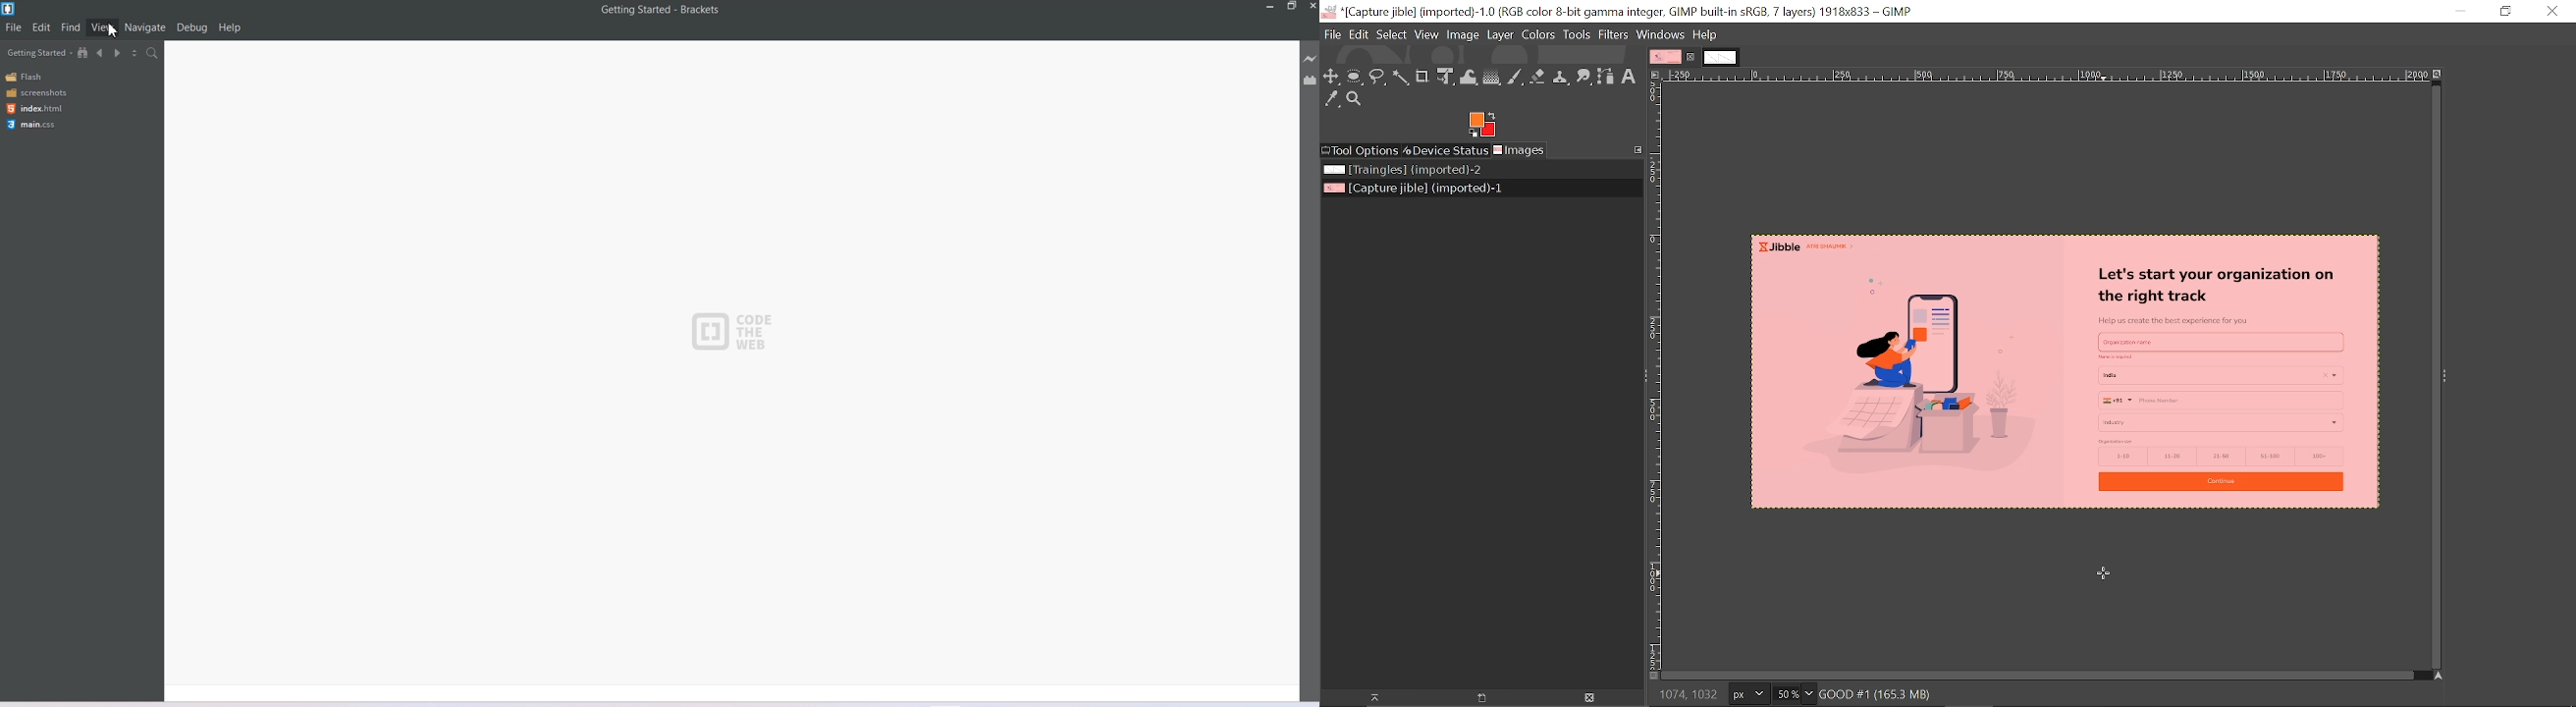 This screenshot has width=2576, height=728. What do you see at coordinates (1655, 376) in the screenshot?
I see `Vertical label` at bounding box center [1655, 376].